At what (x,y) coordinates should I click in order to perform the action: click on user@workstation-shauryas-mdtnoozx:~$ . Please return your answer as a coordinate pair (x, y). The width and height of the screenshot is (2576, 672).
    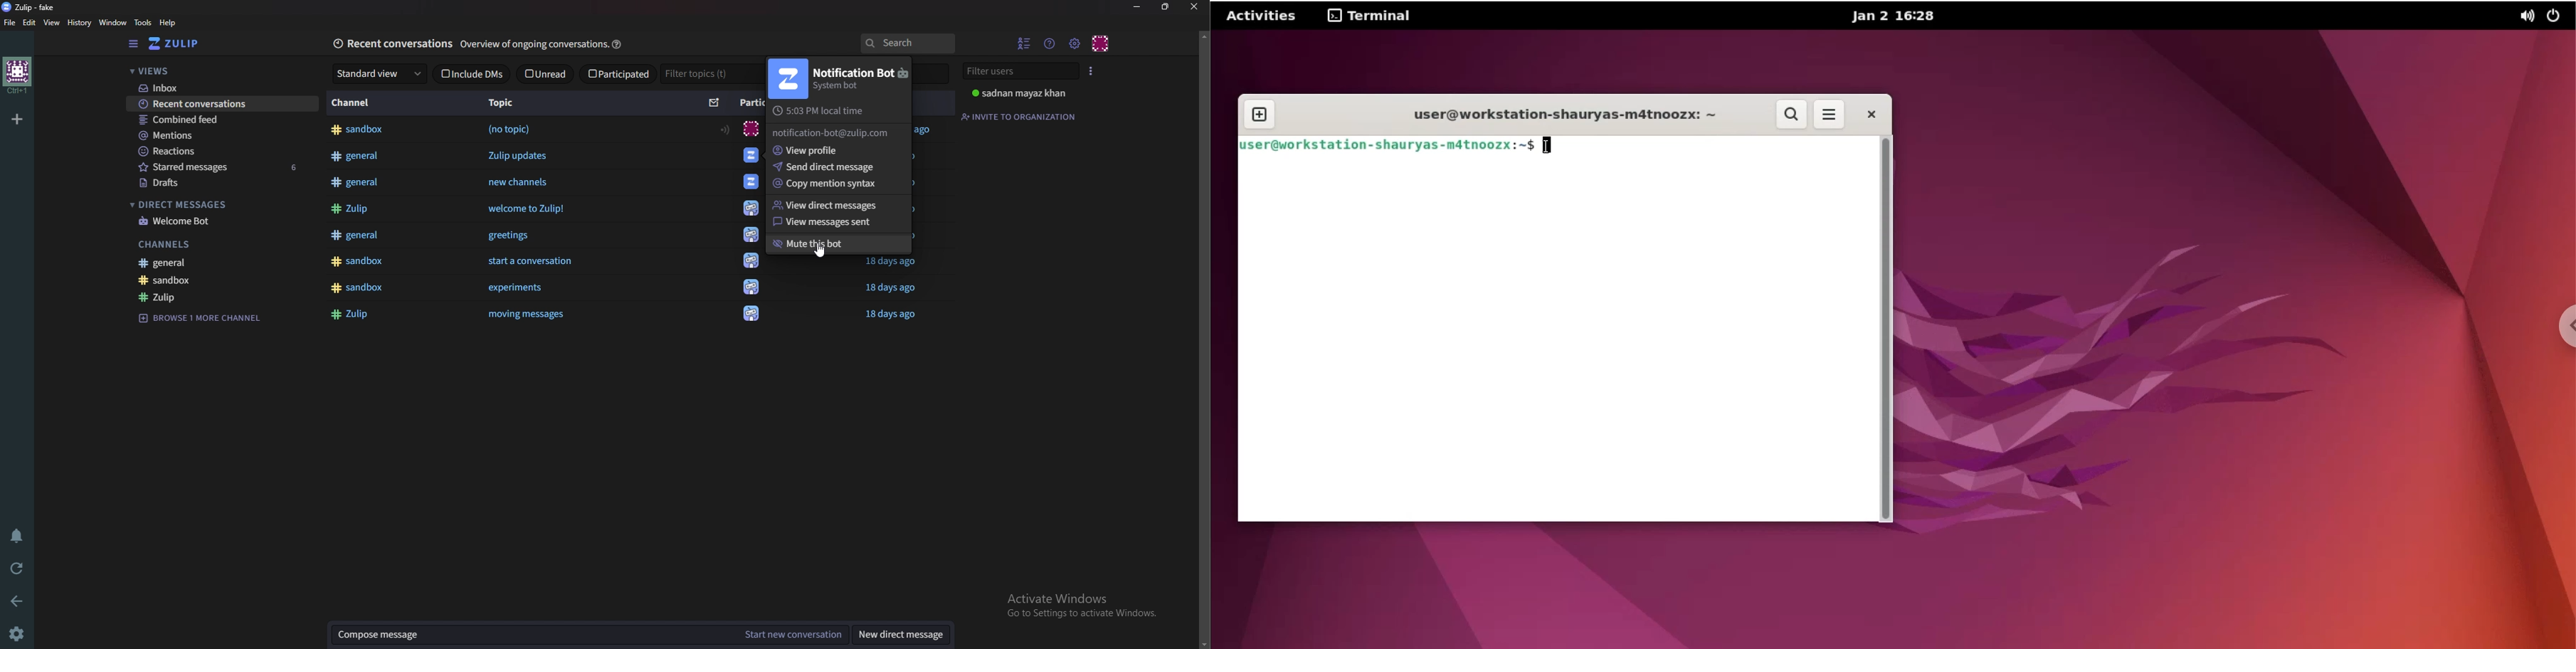
    Looking at the image, I should click on (1388, 147).